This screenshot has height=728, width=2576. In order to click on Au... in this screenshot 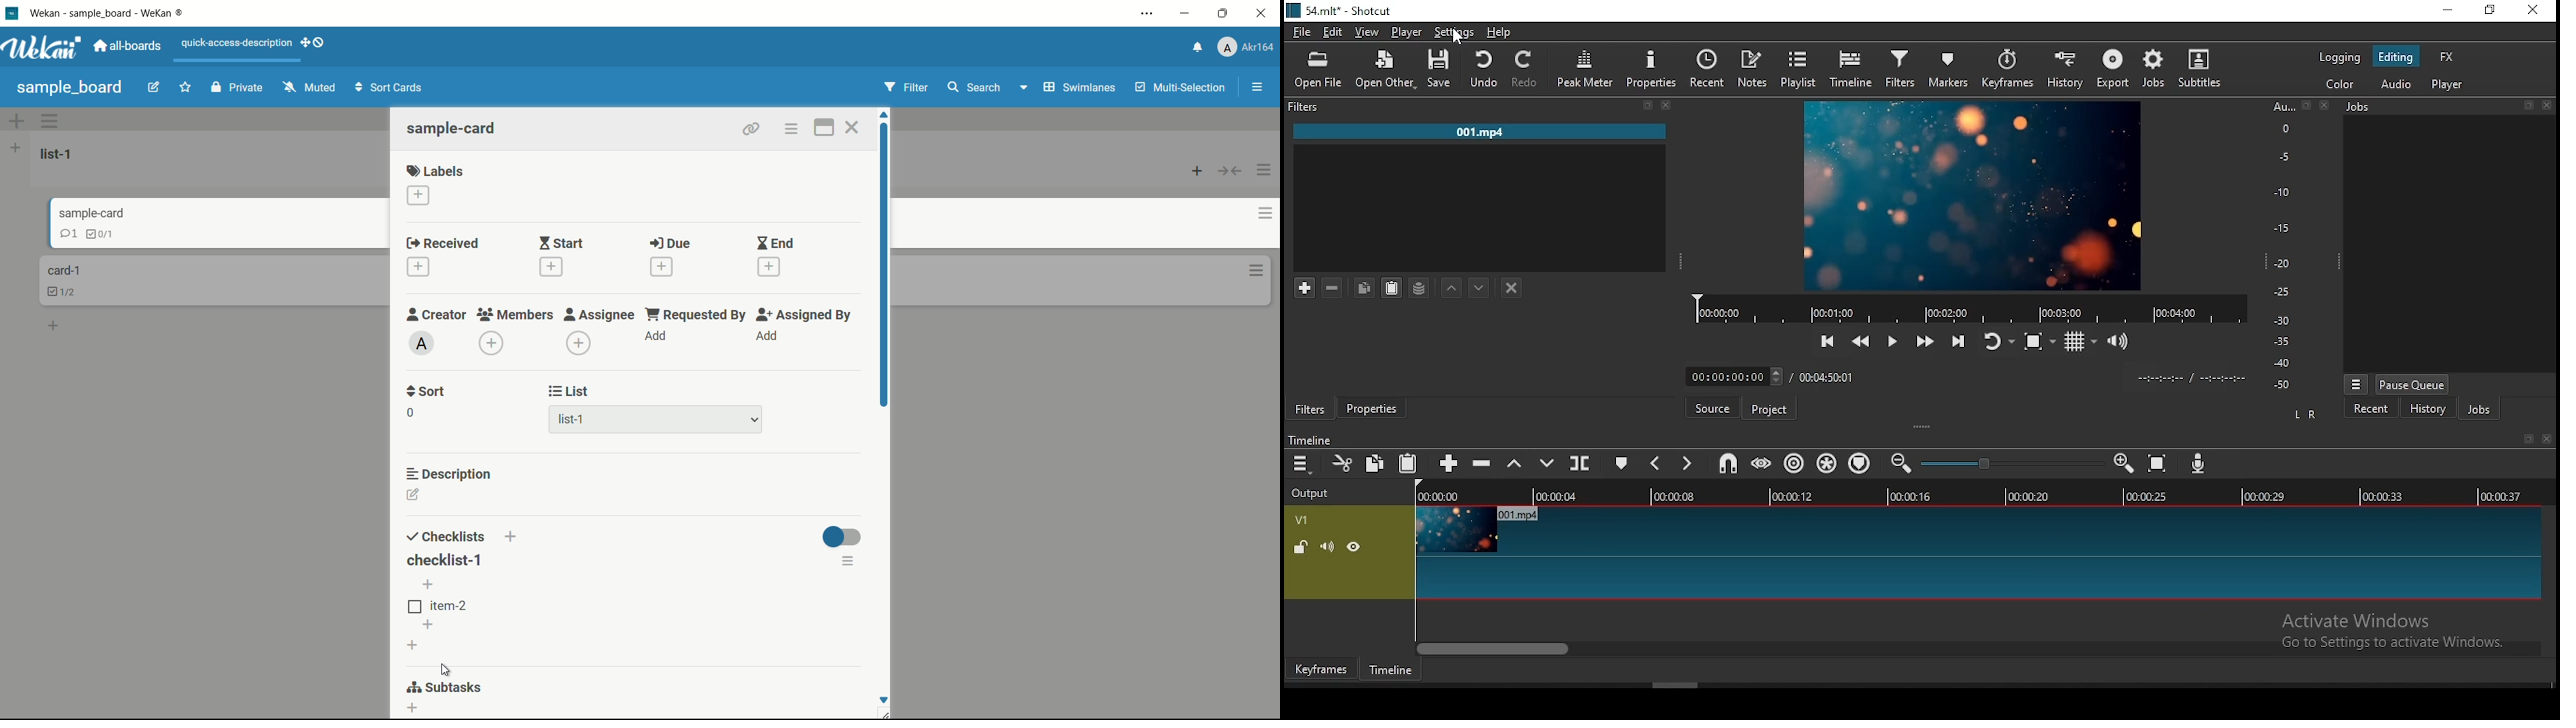, I will do `click(2280, 106)`.